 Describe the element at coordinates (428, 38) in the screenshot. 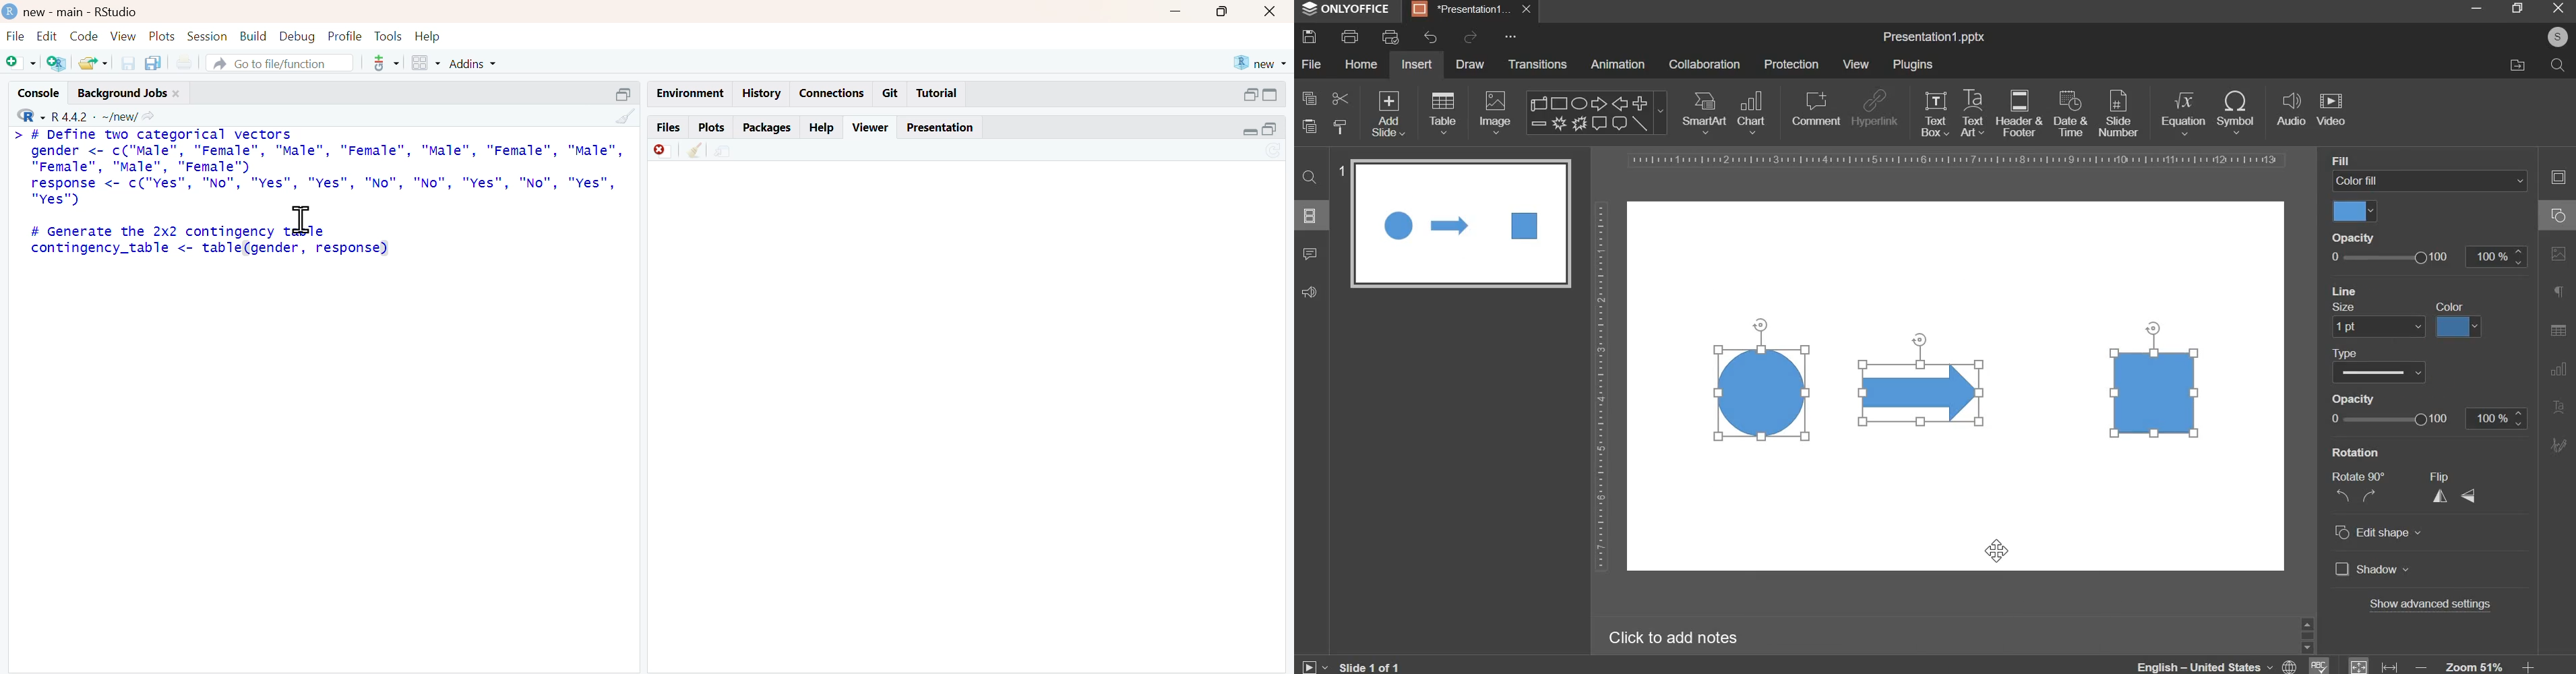

I see `help` at that location.